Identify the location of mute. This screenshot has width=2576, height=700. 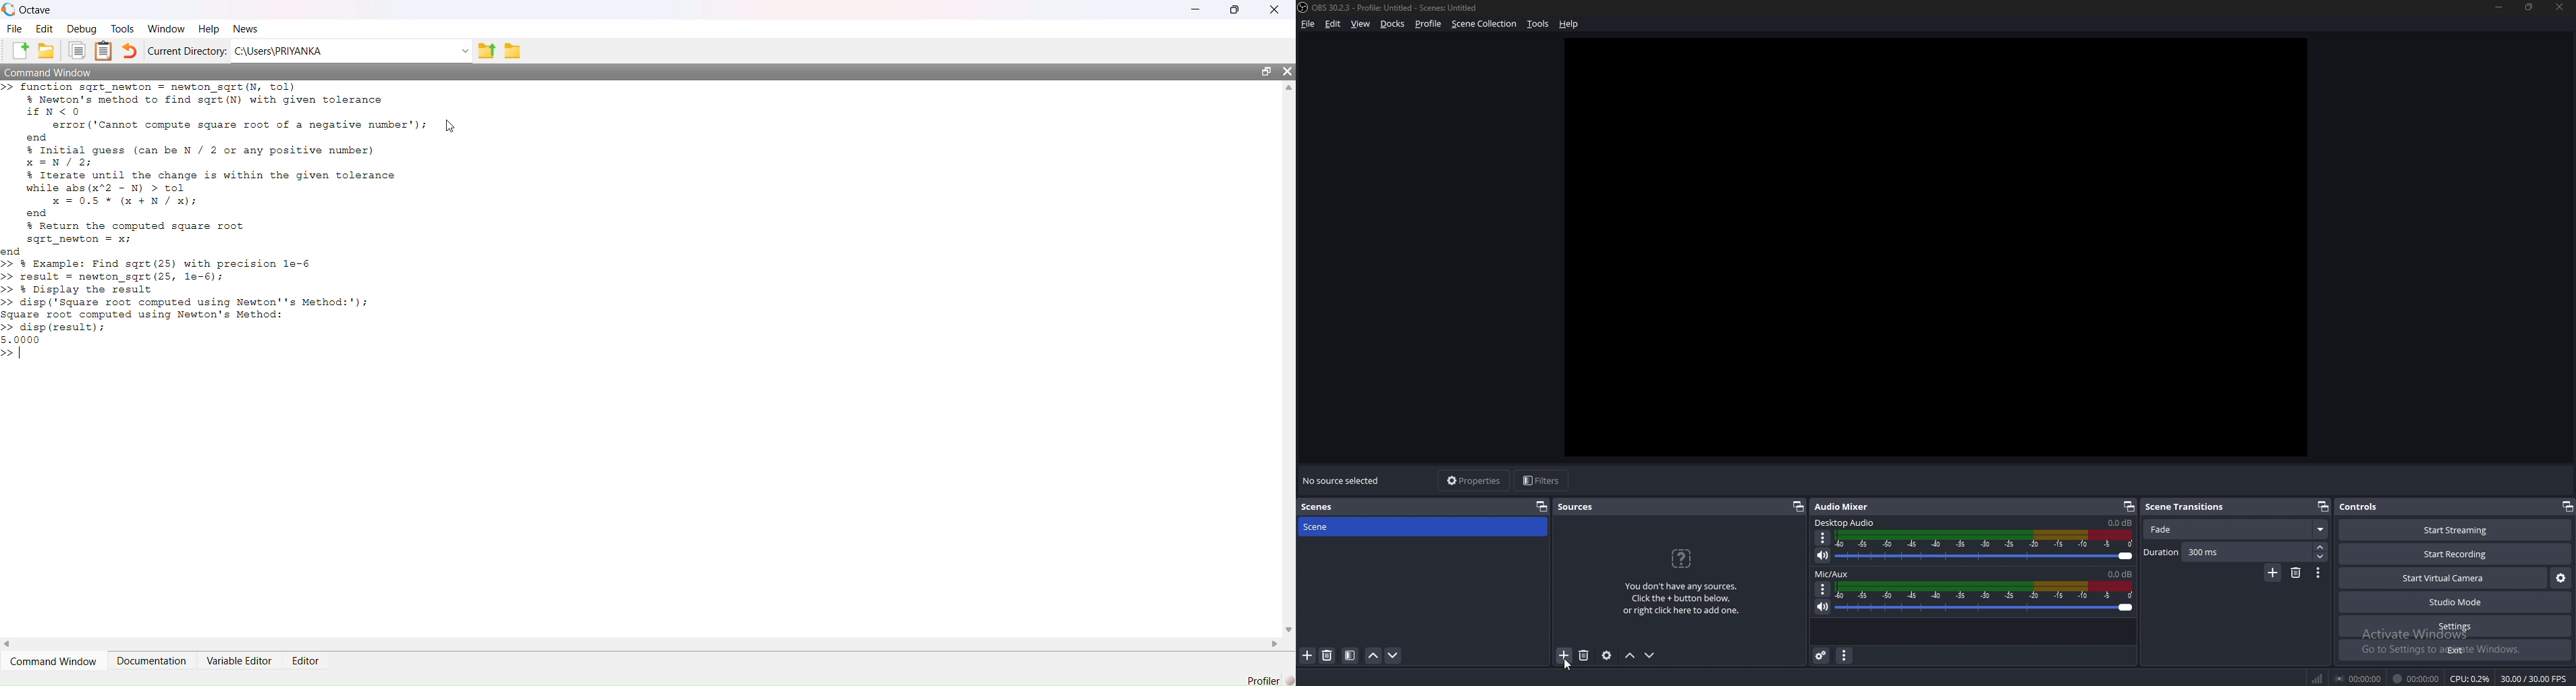
(1823, 607).